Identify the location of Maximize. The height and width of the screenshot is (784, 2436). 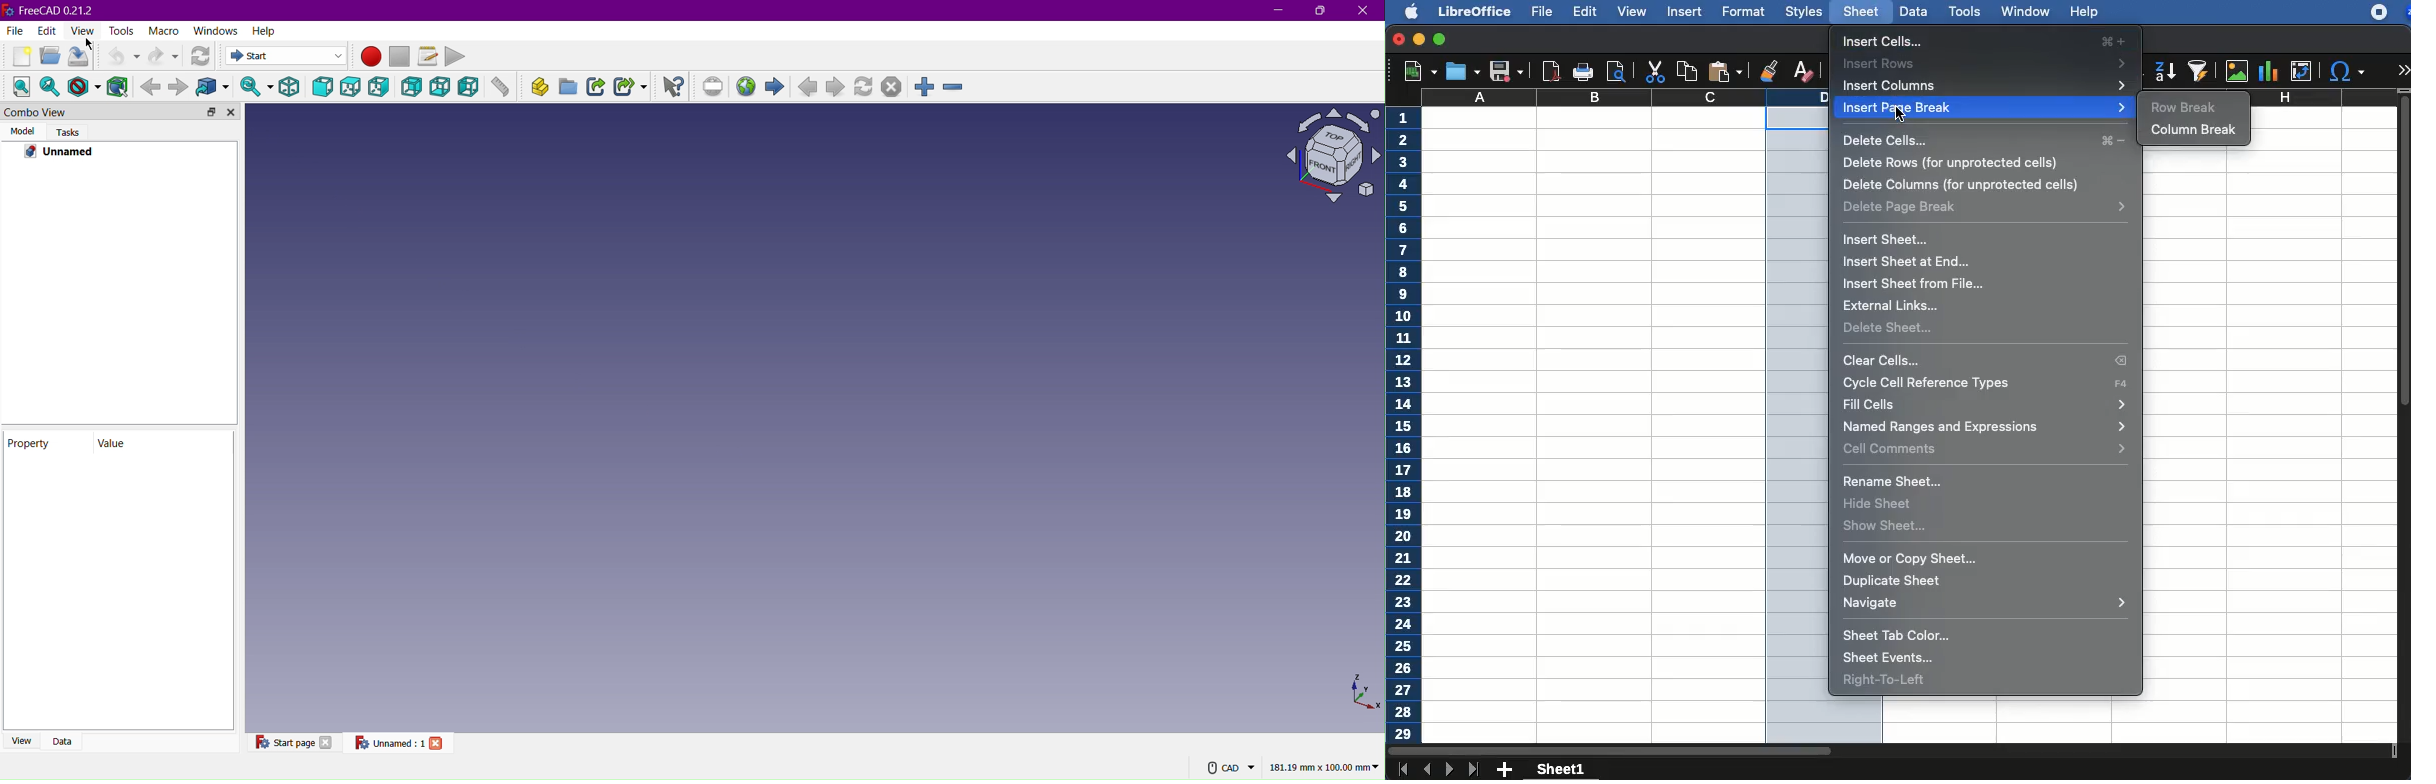
(1320, 11).